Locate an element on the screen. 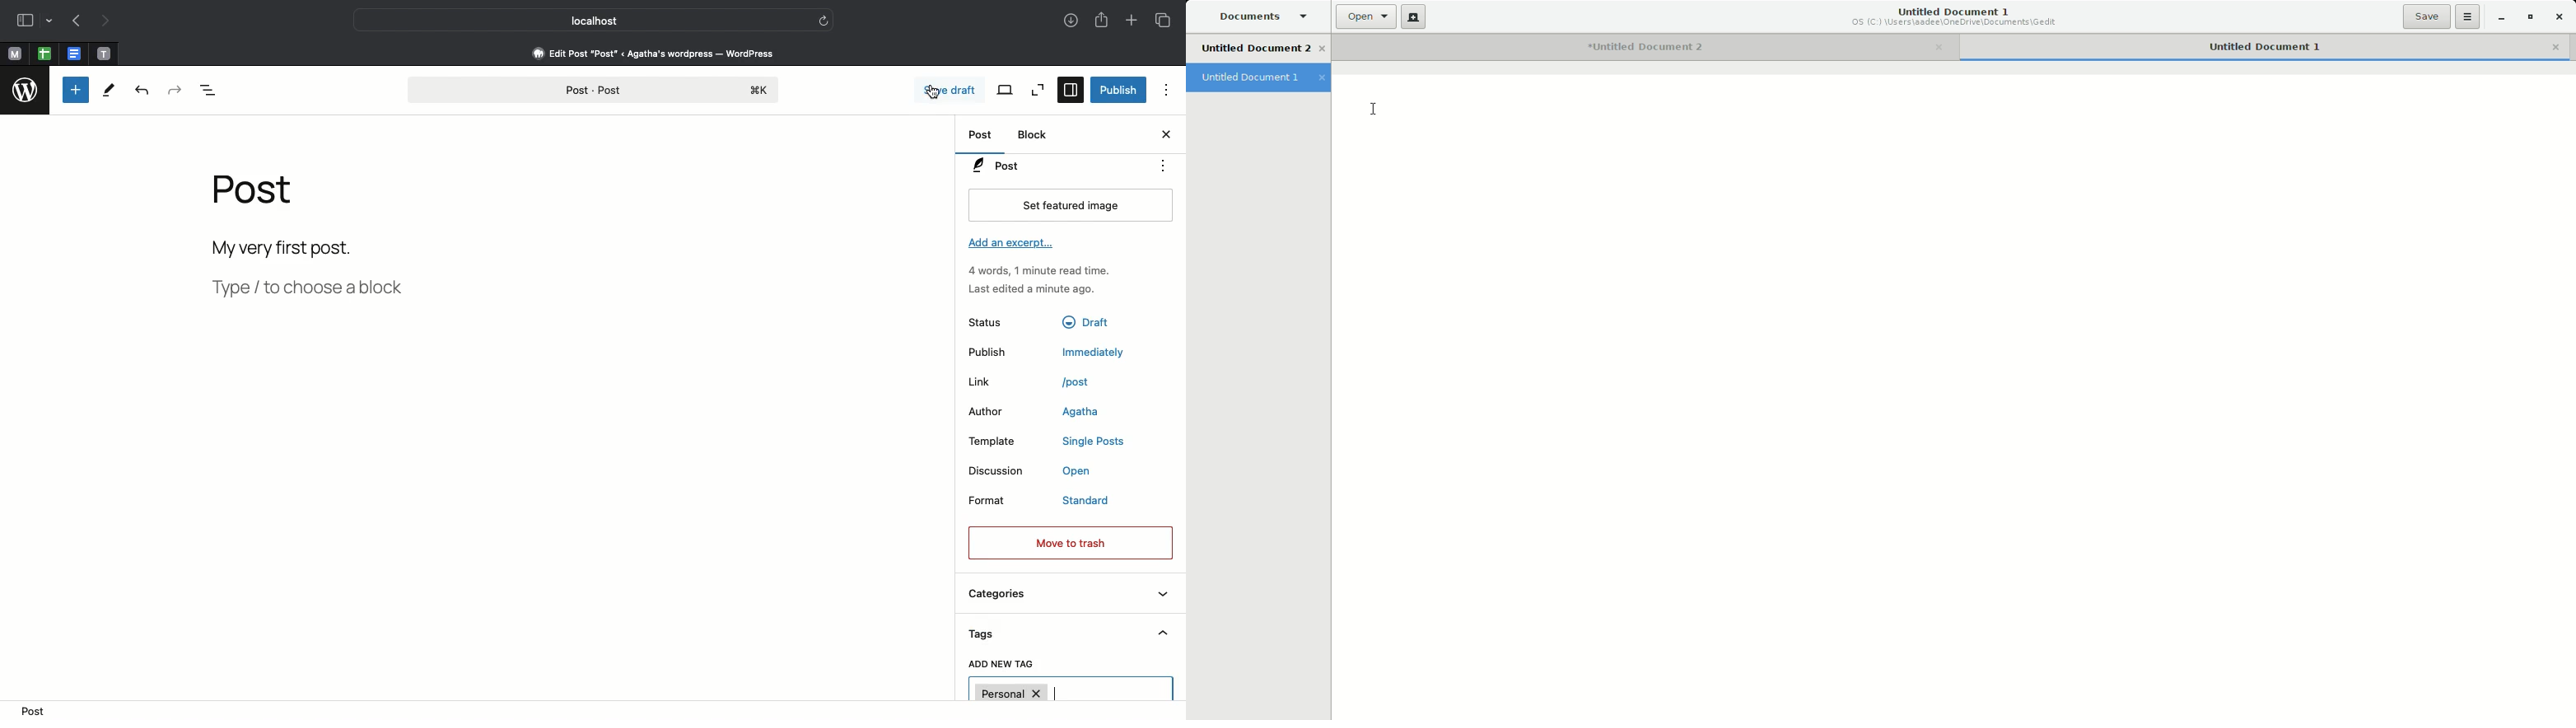  Minimize is located at coordinates (2501, 17).